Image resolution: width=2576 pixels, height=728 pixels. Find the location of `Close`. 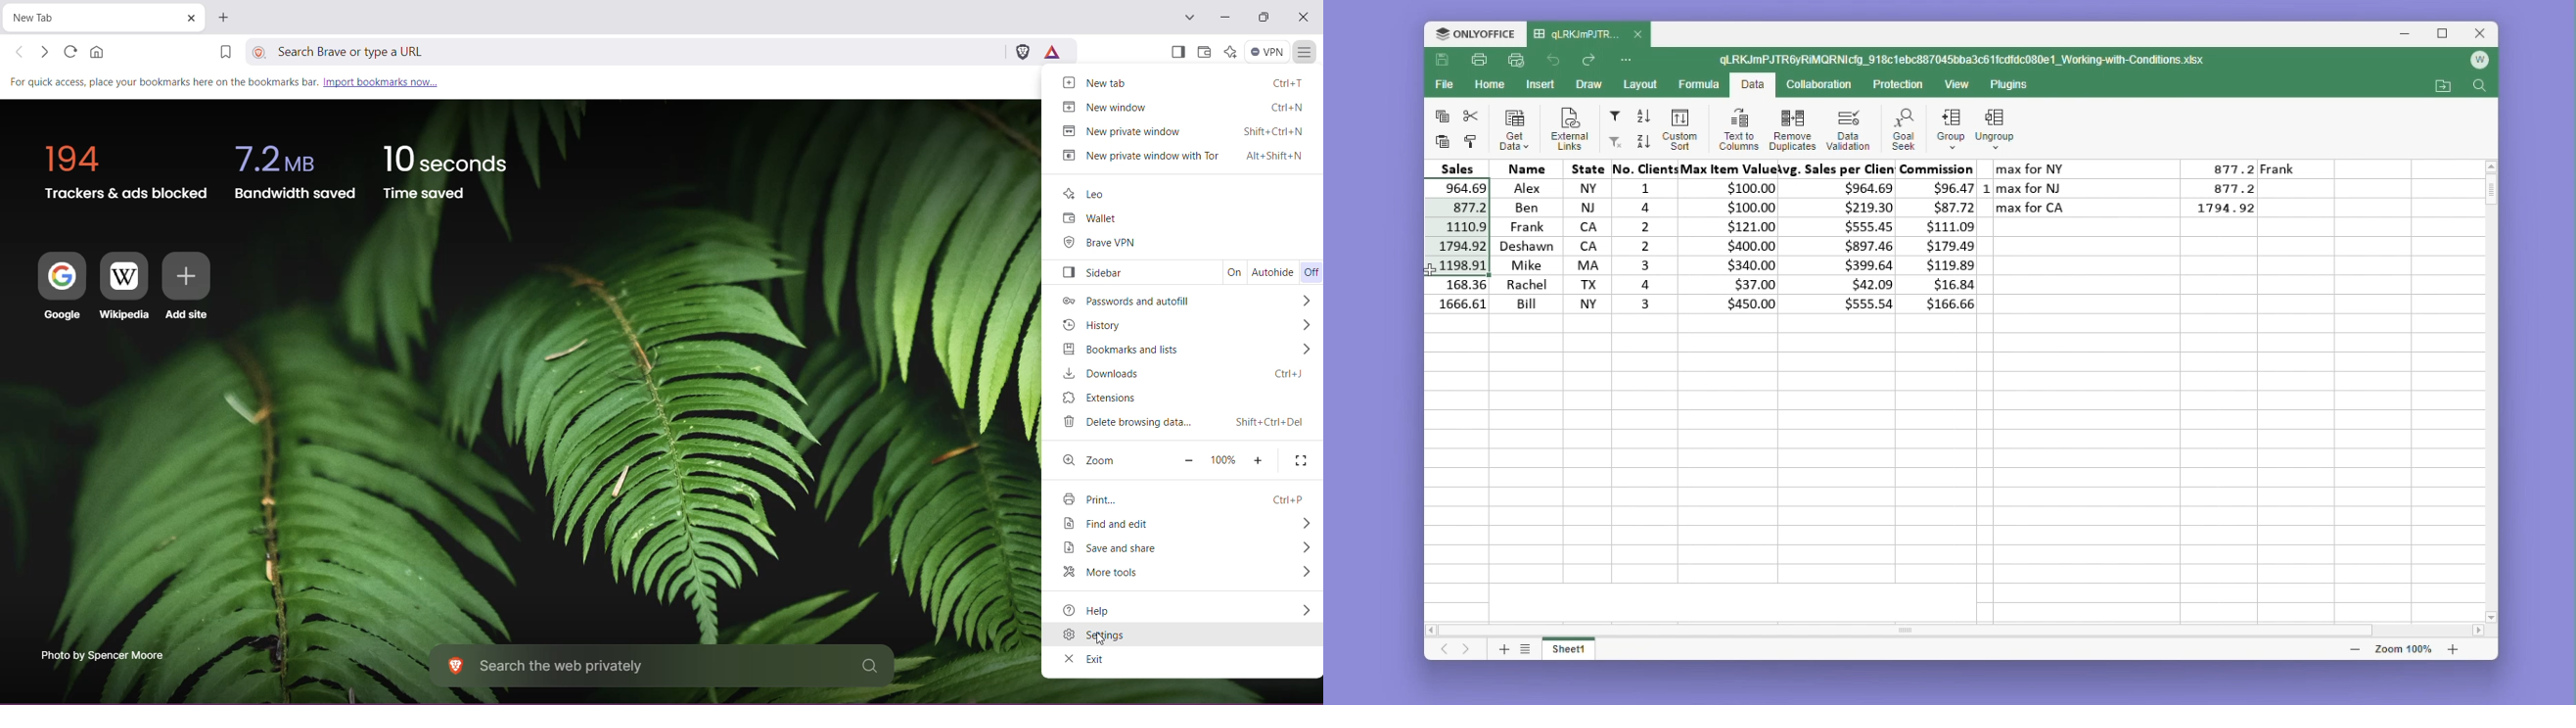

Close is located at coordinates (2482, 34).